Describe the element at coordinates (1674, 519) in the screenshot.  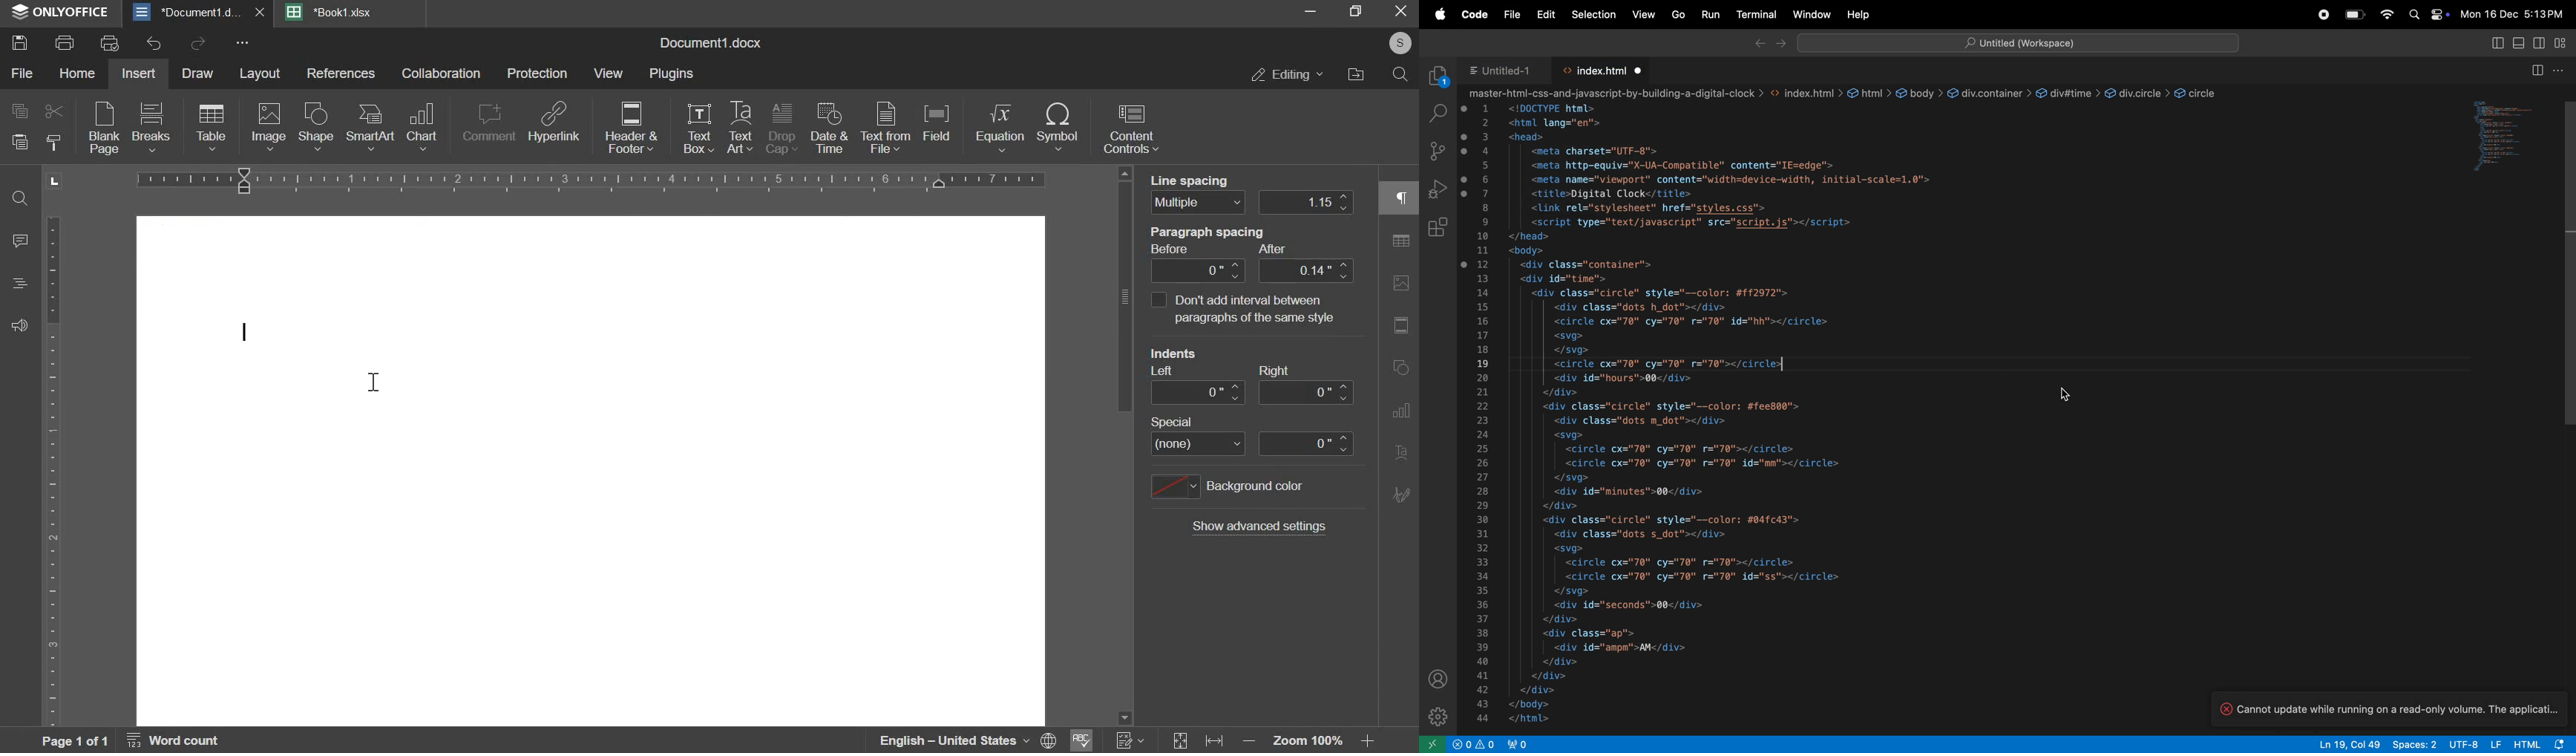
I see `<div class="circle" style="--color: #04fc43">` at that location.